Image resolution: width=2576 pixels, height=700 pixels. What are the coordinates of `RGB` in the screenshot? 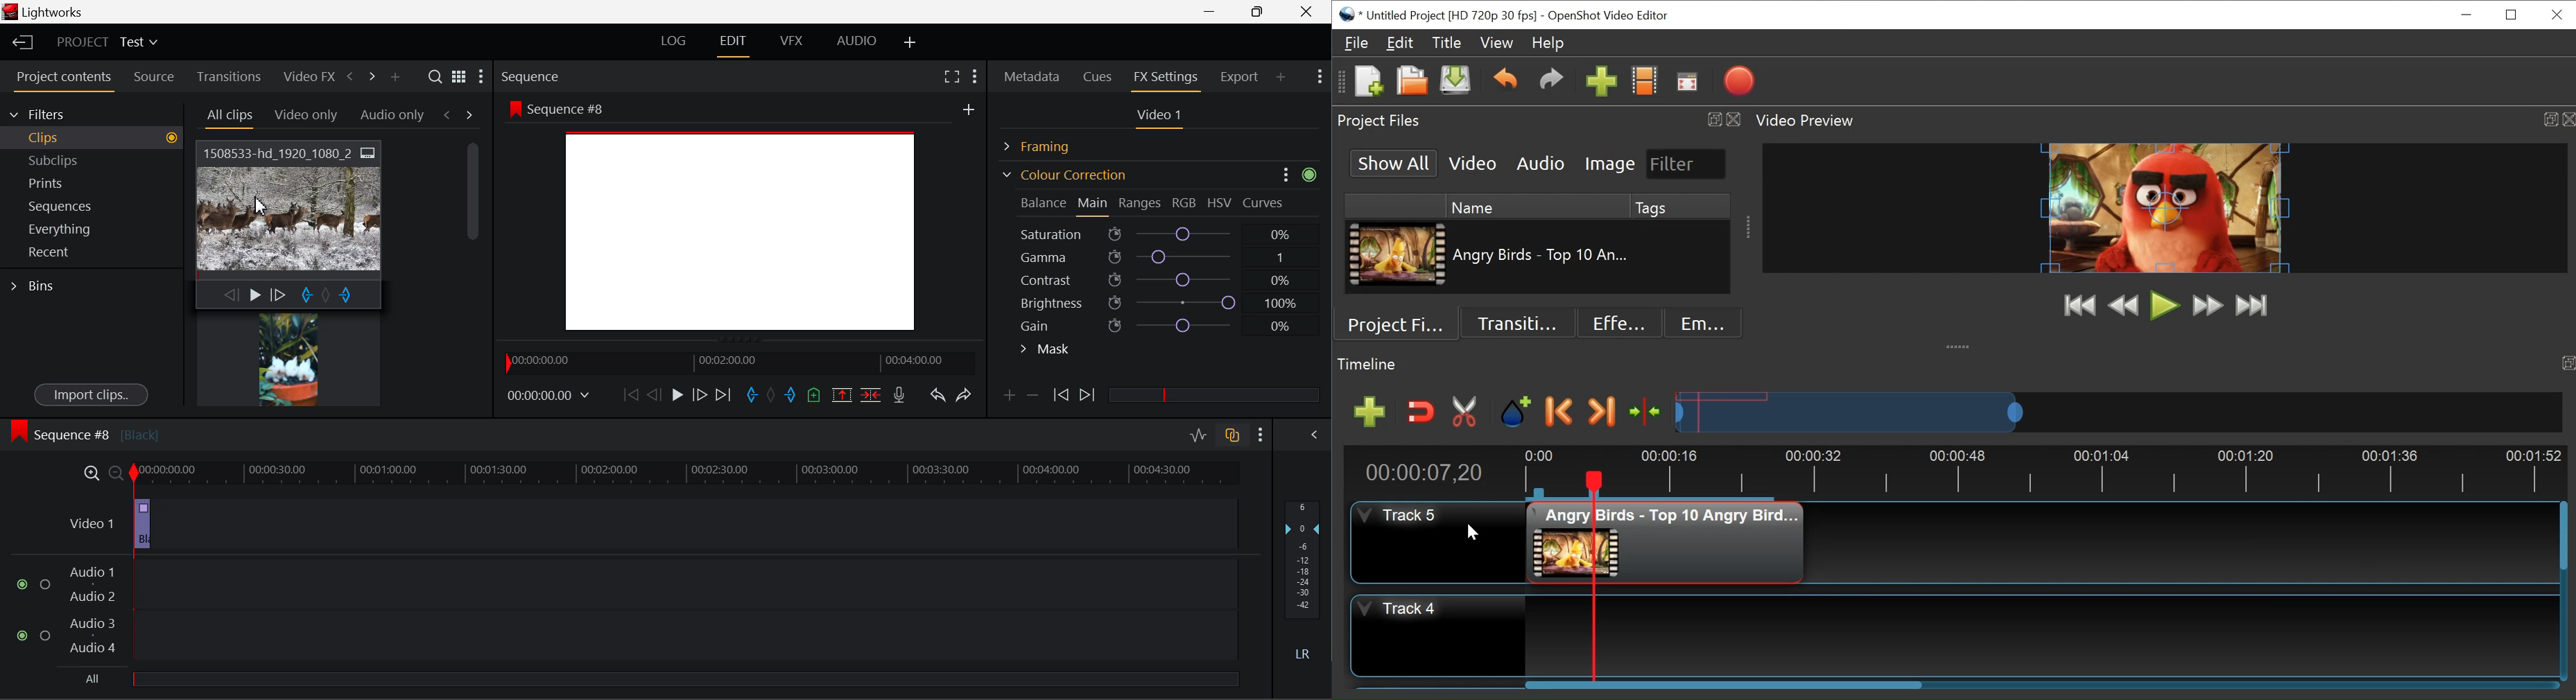 It's located at (1185, 204).